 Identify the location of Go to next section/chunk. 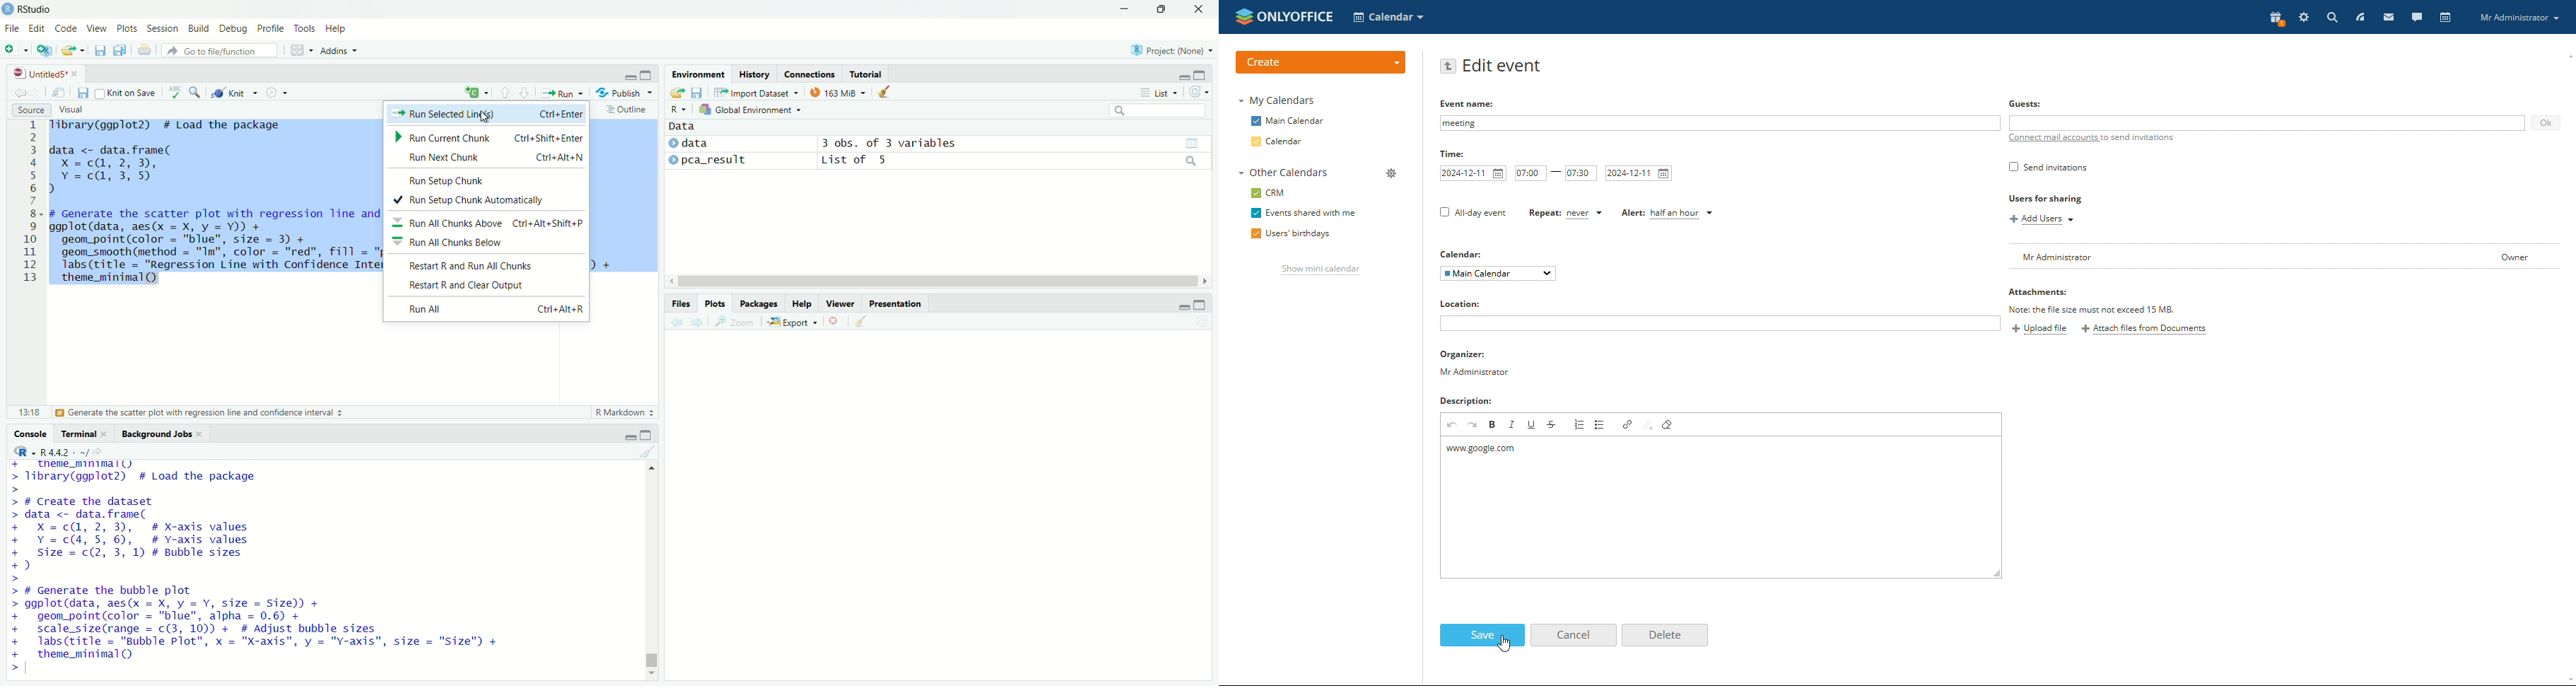
(524, 91).